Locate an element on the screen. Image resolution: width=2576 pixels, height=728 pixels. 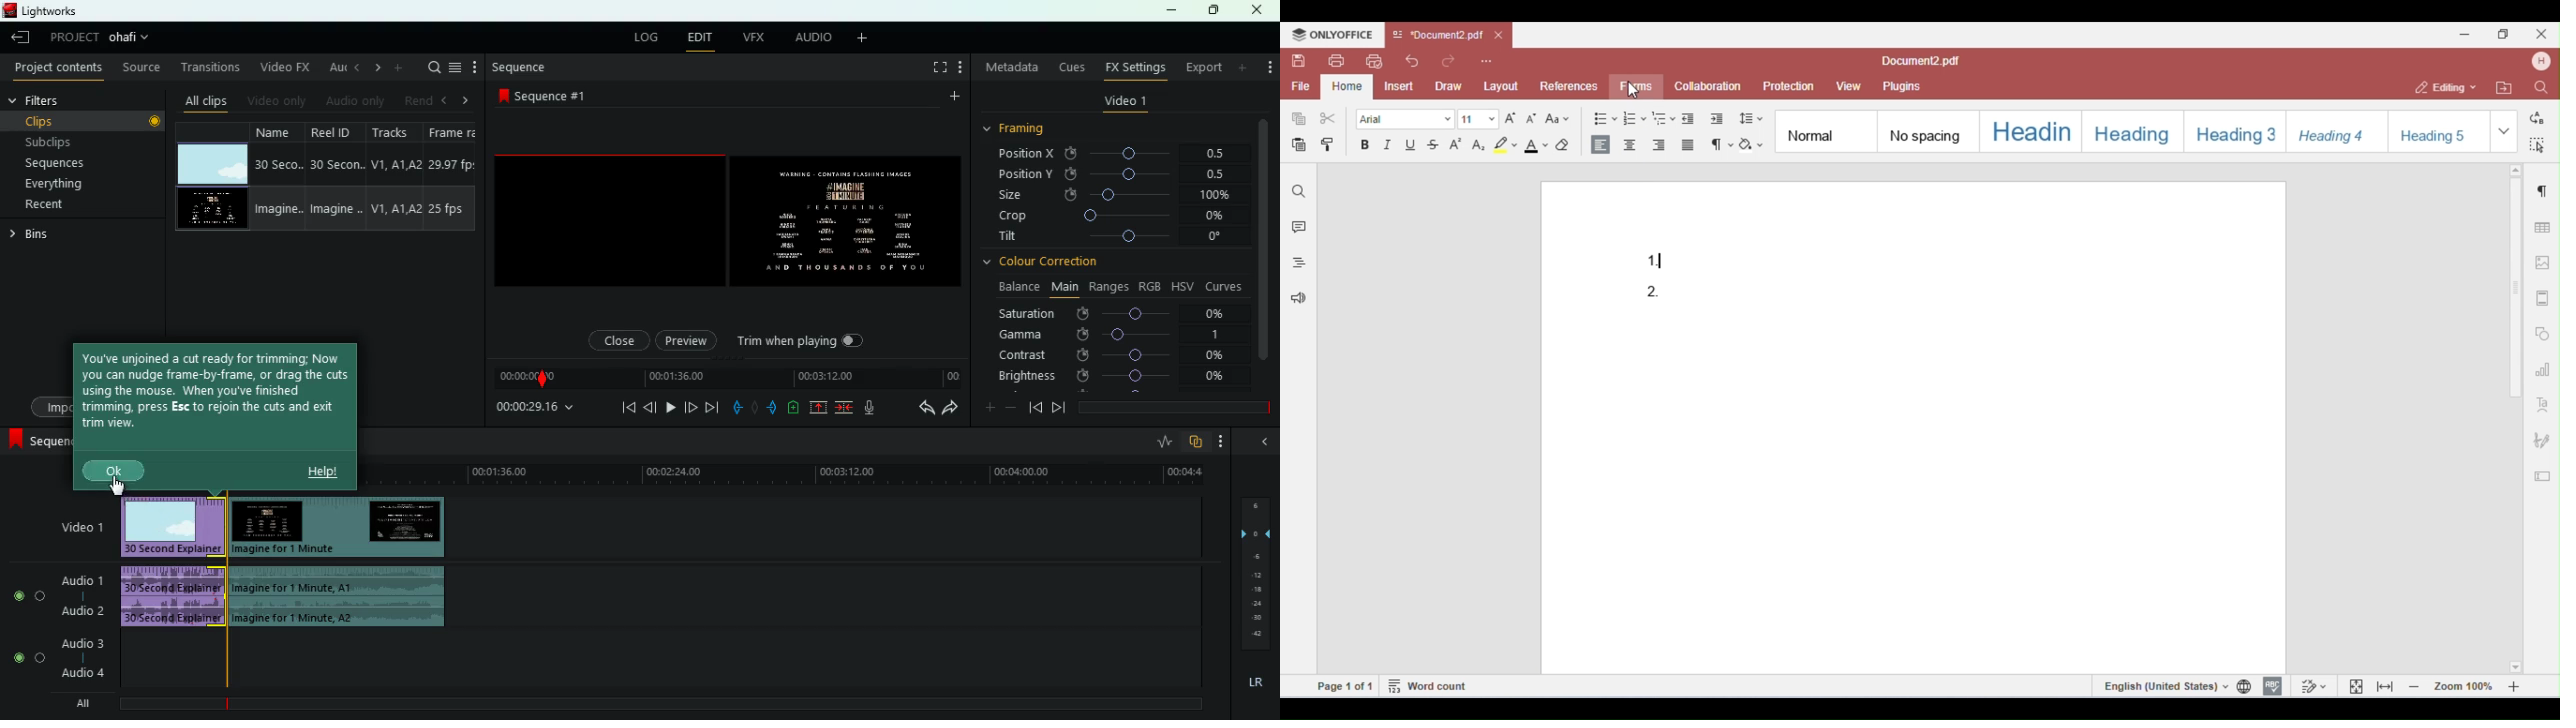
audio is located at coordinates (341, 596).